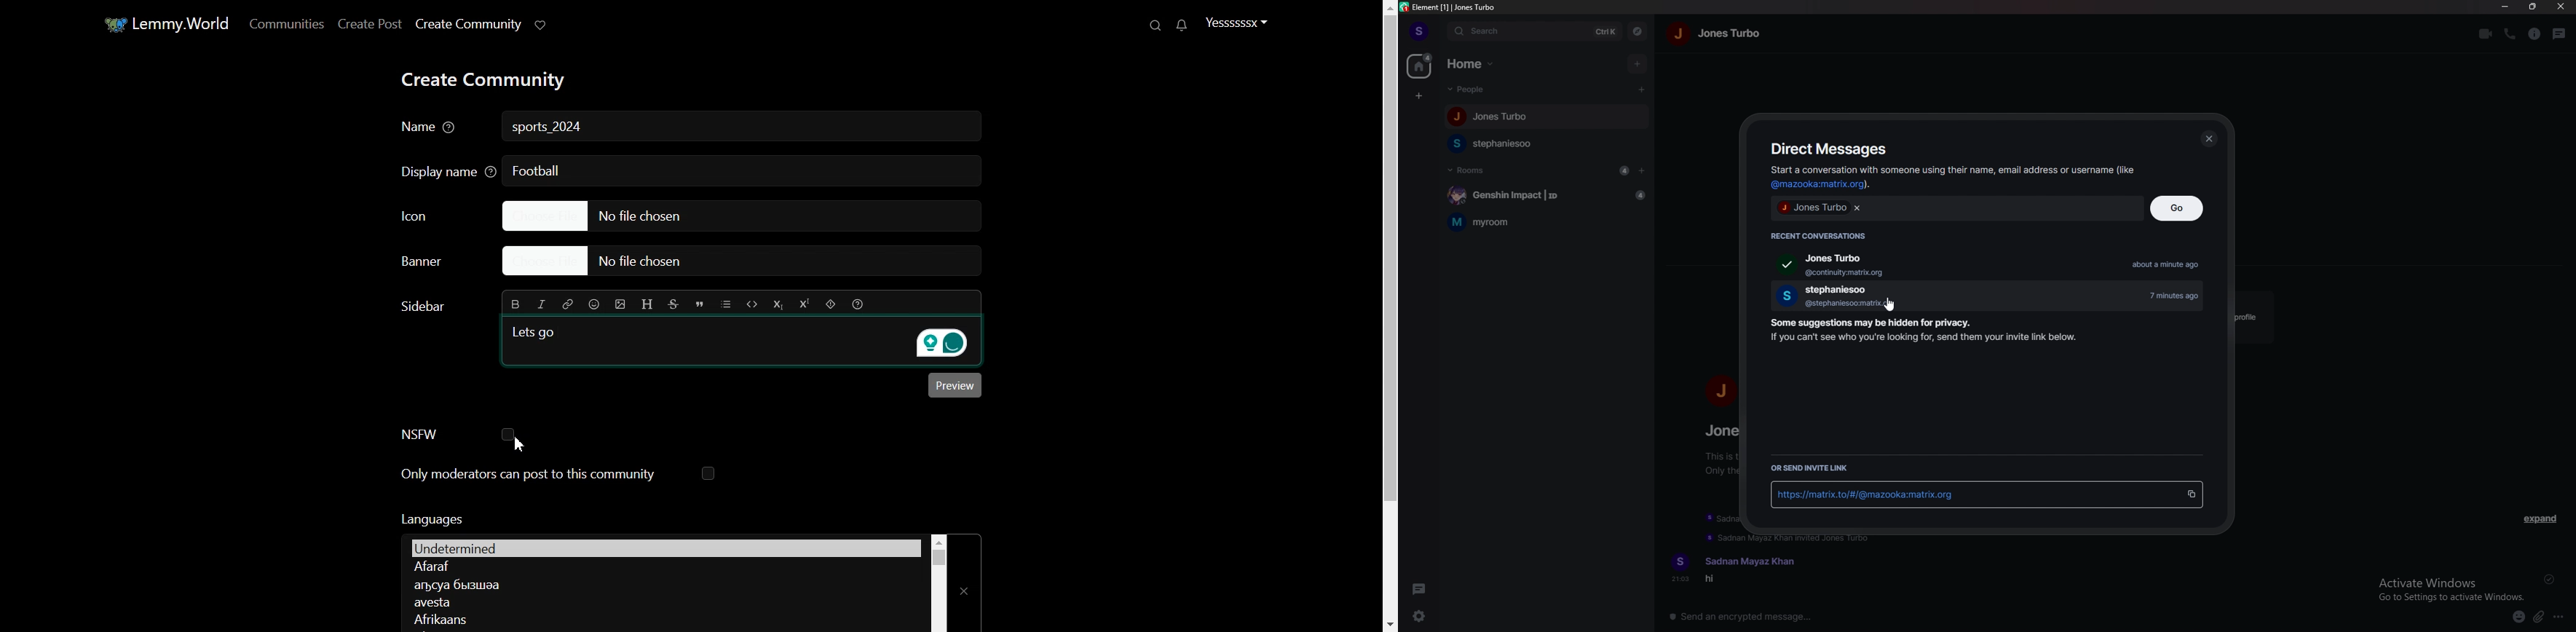 Image resolution: width=2576 pixels, height=644 pixels. What do you see at coordinates (1676, 581) in the screenshot?
I see `21:03` at bounding box center [1676, 581].